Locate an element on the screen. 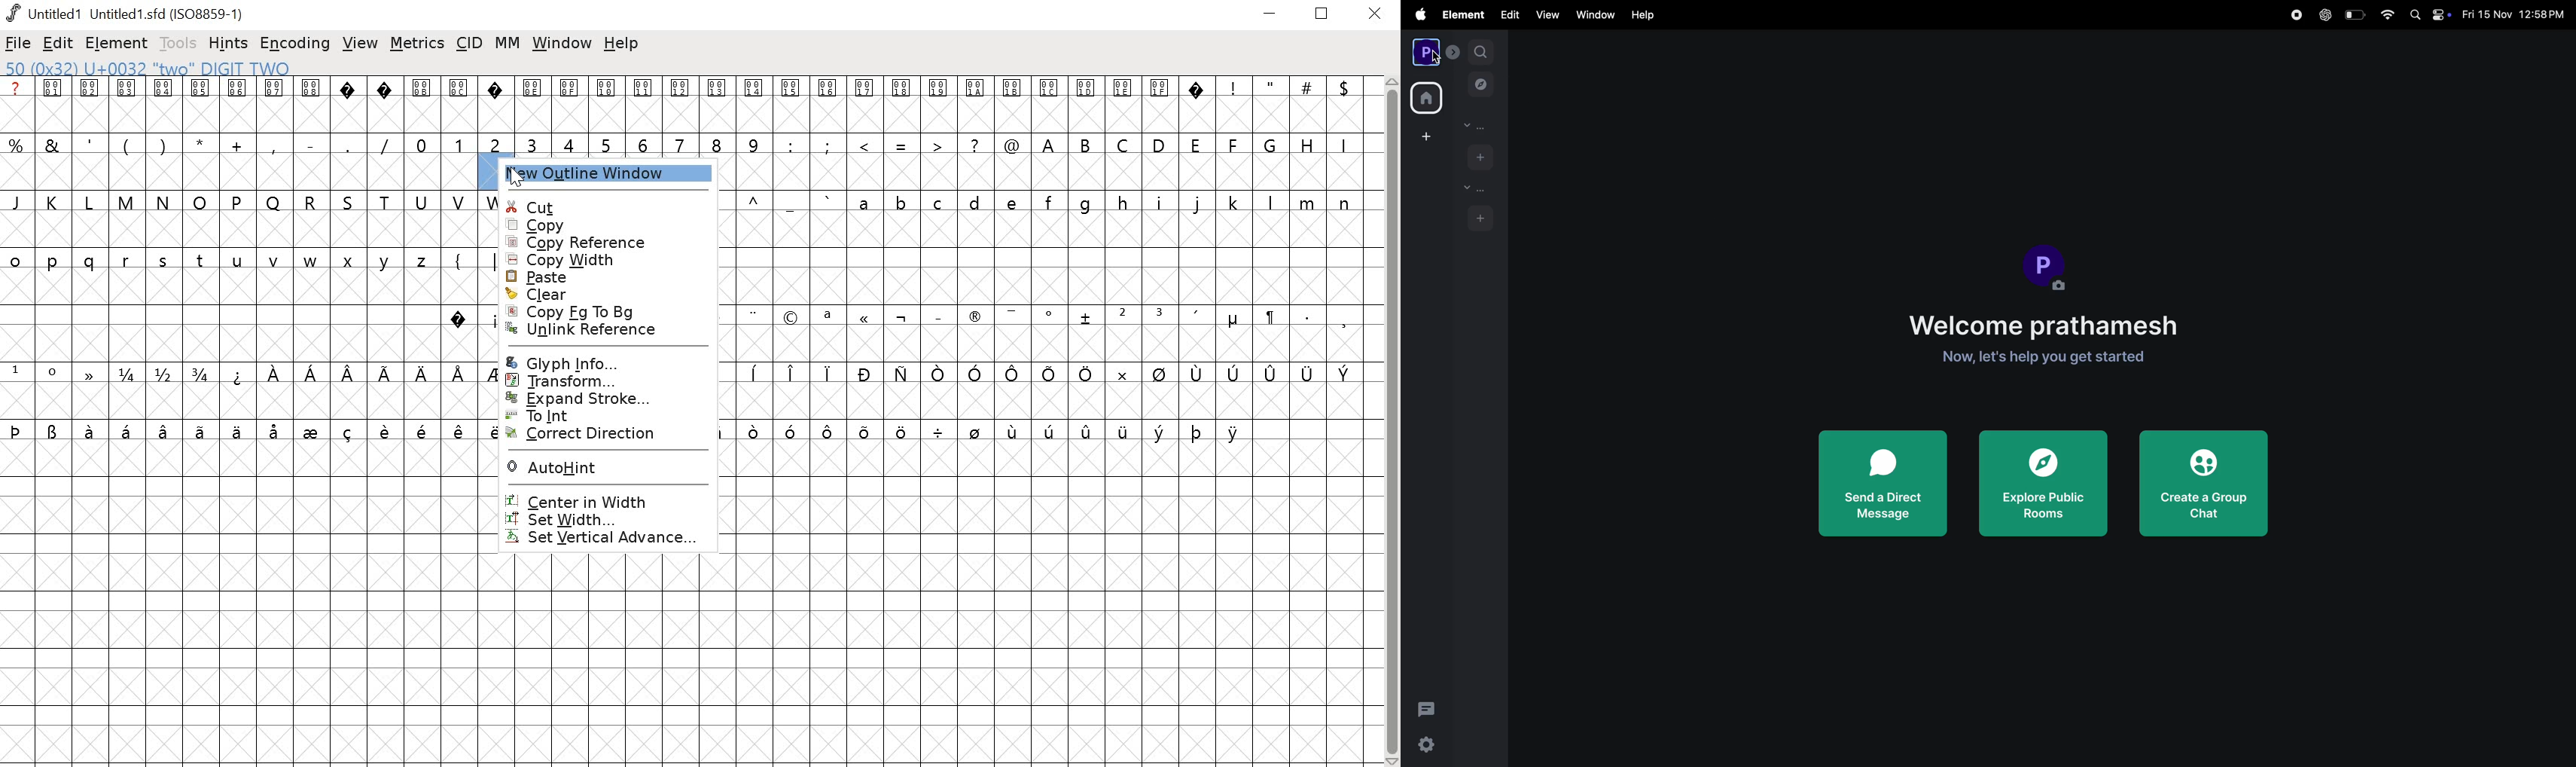 The height and width of the screenshot is (784, 2576). explore is located at coordinates (1481, 83).